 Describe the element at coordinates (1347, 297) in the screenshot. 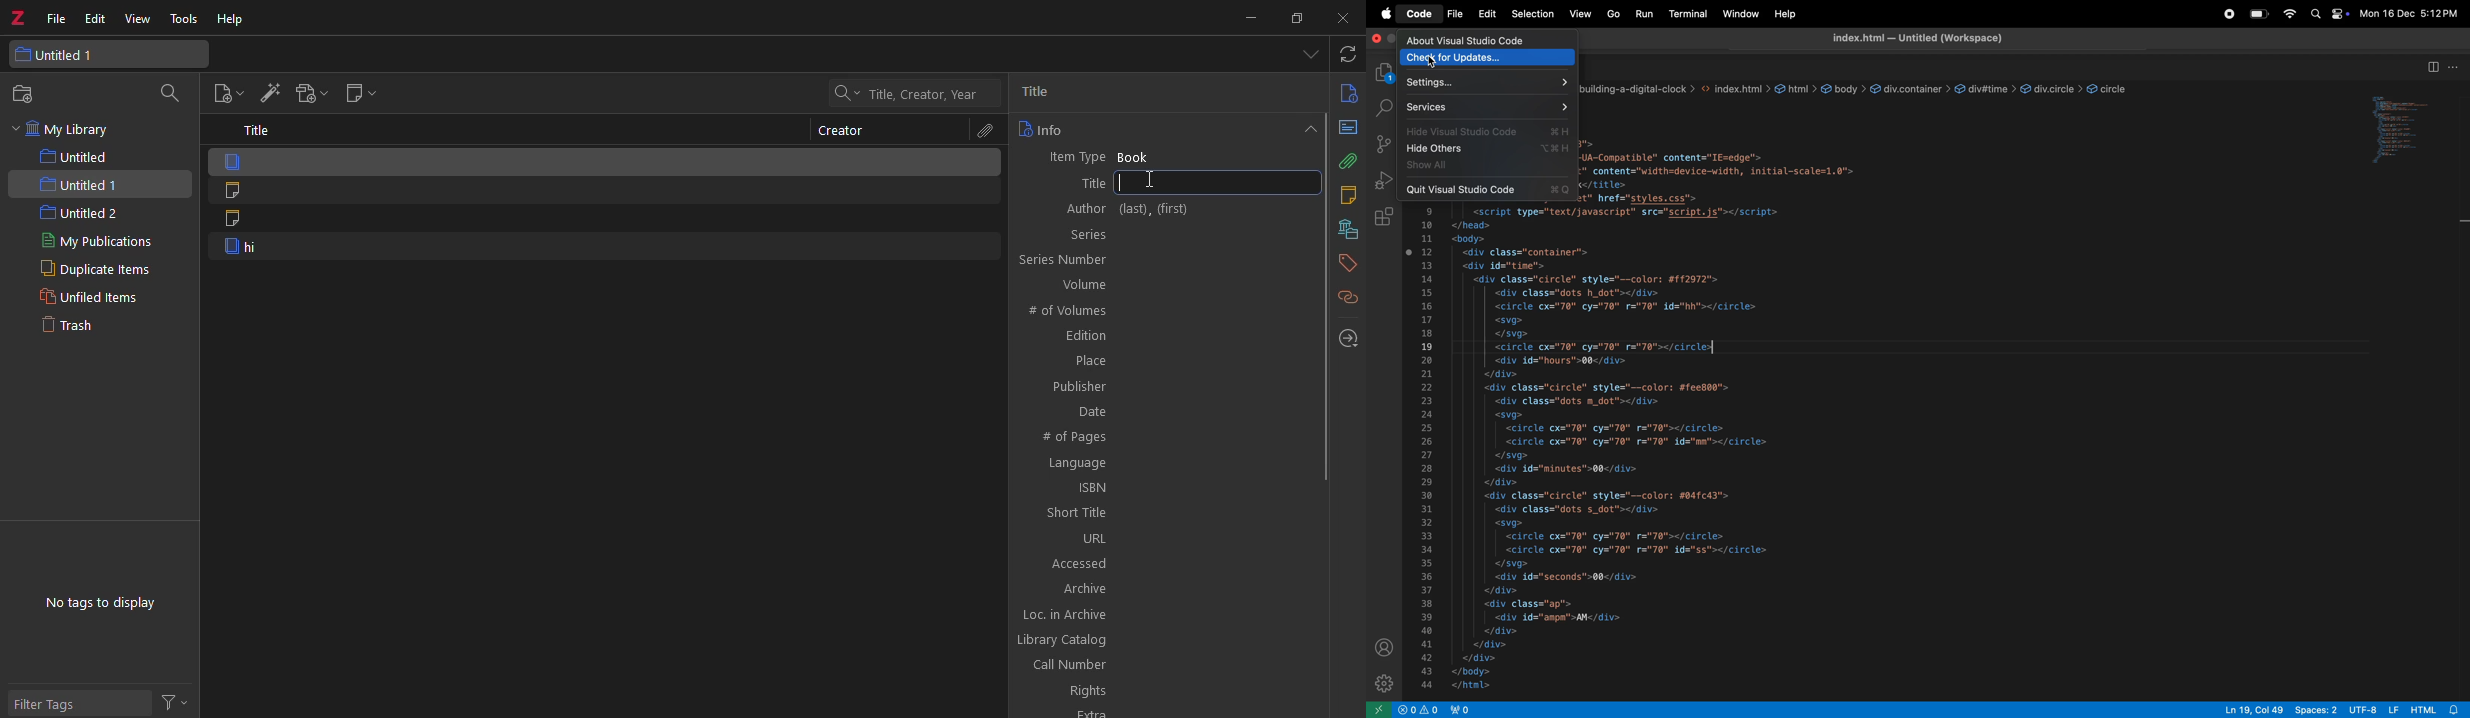

I see `related` at that location.